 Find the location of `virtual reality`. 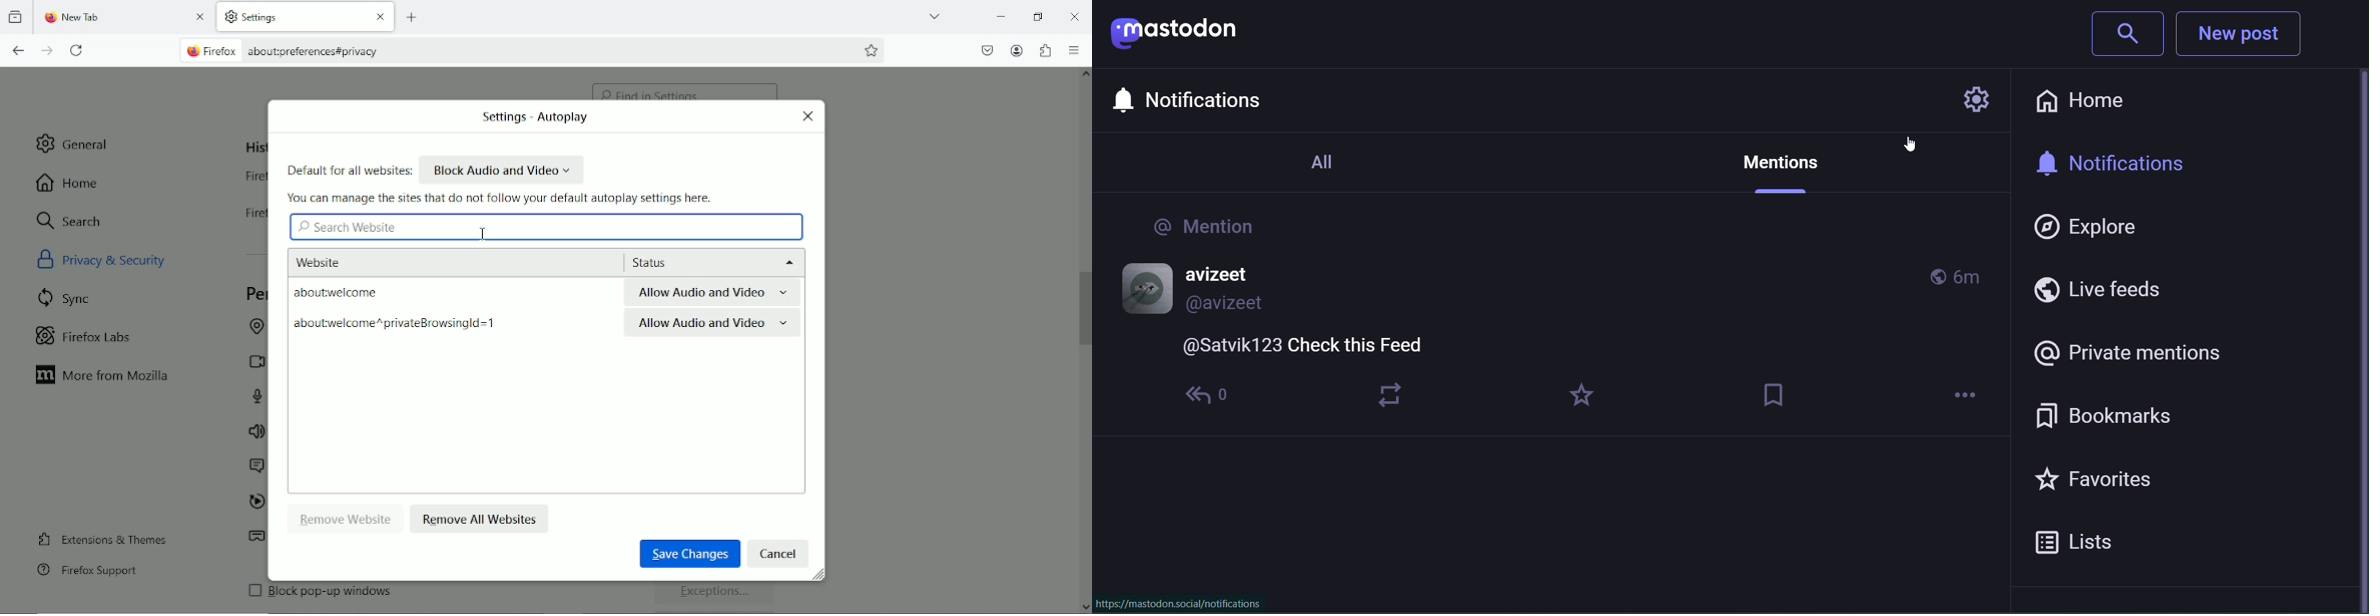

virtual reality is located at coordinates (257, 539).